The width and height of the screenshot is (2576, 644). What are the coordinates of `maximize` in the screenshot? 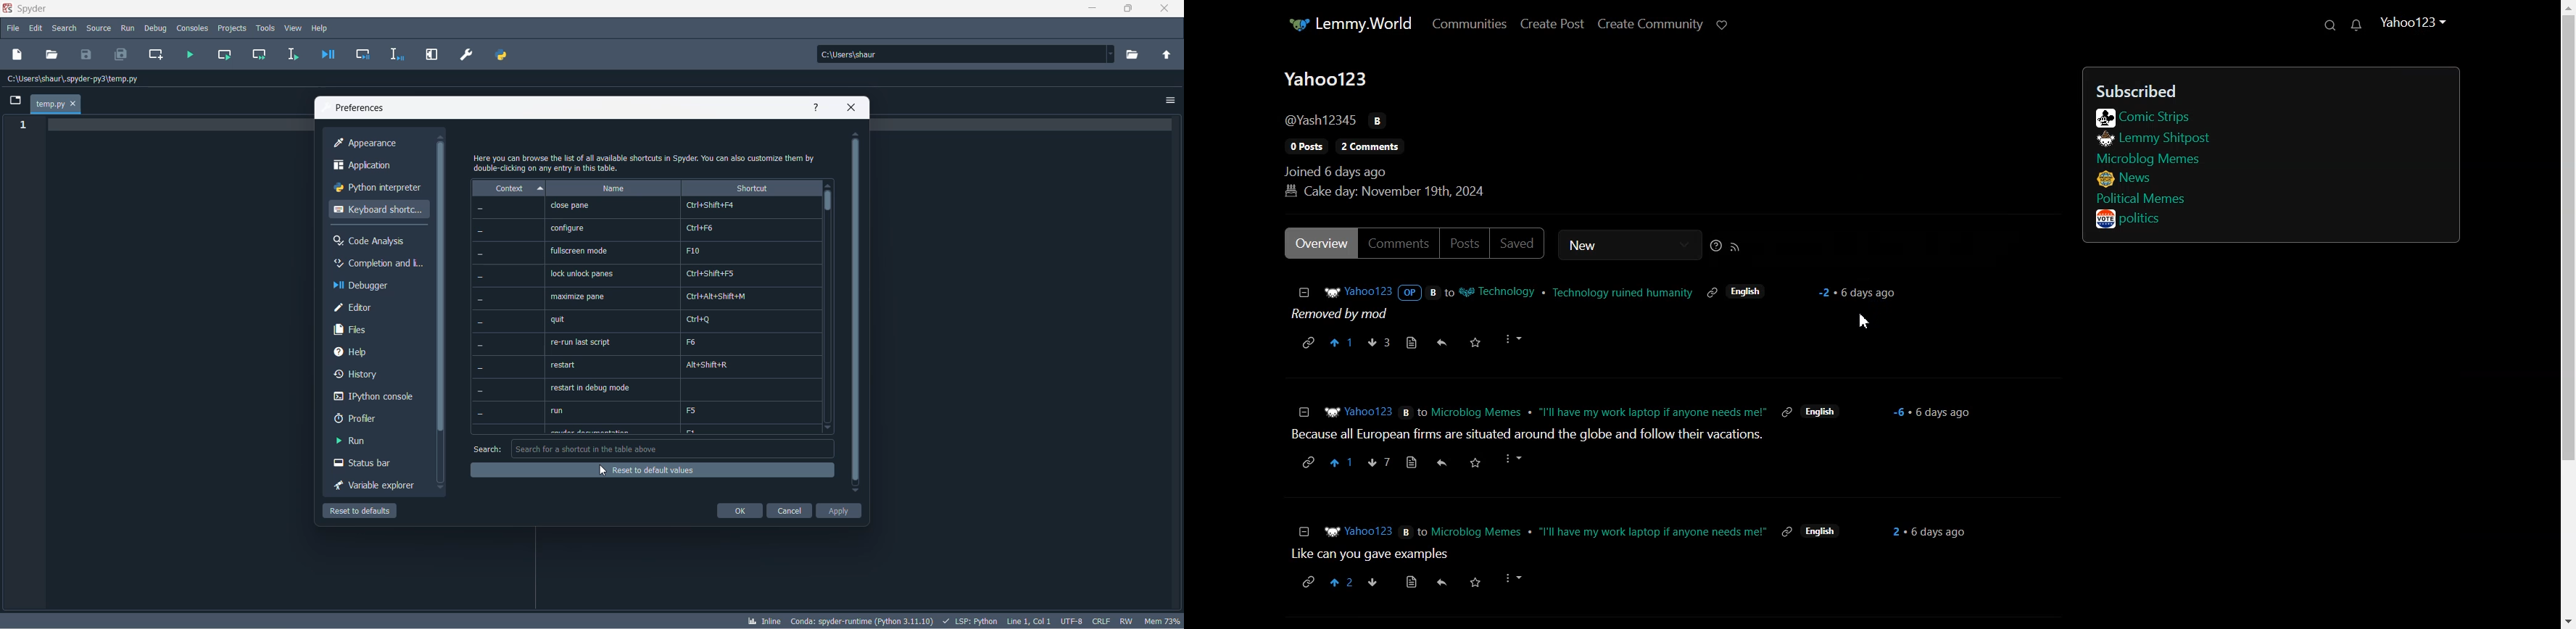 It's located at (1128, 9).